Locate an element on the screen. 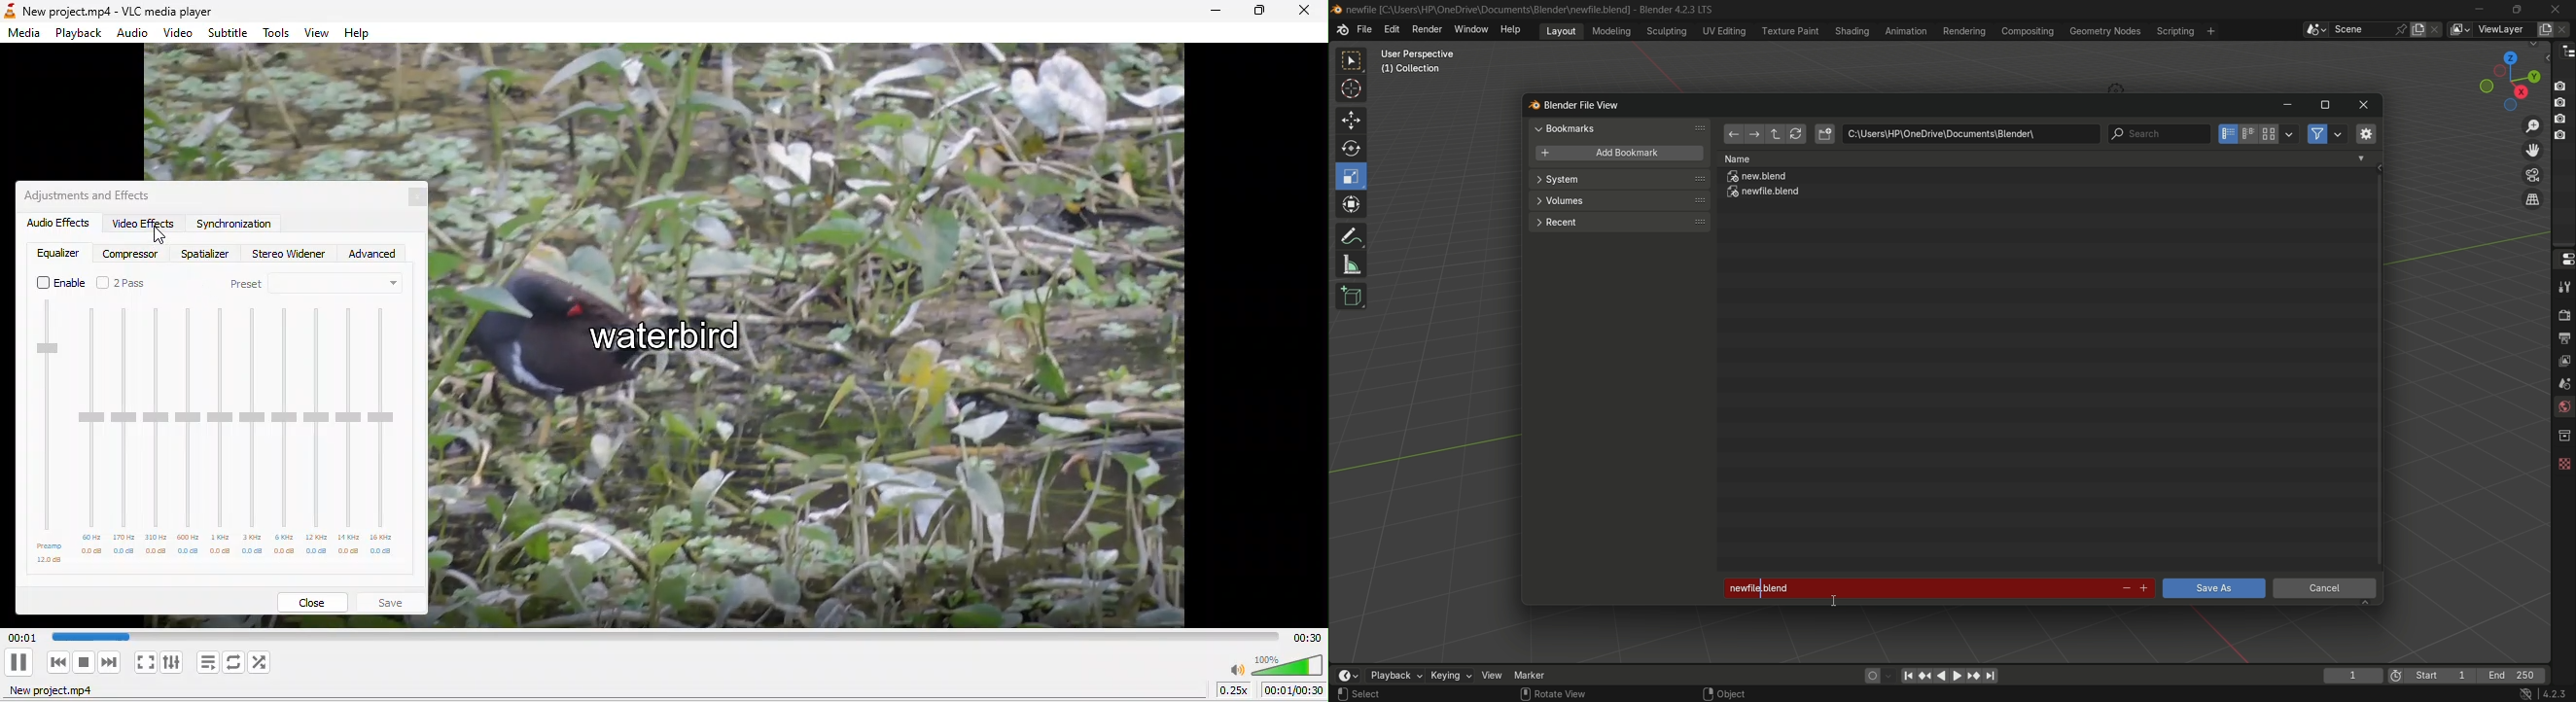 The width and height of the screenshot is (2576, 728). scripting menu is located at coordinates (2174, 31).